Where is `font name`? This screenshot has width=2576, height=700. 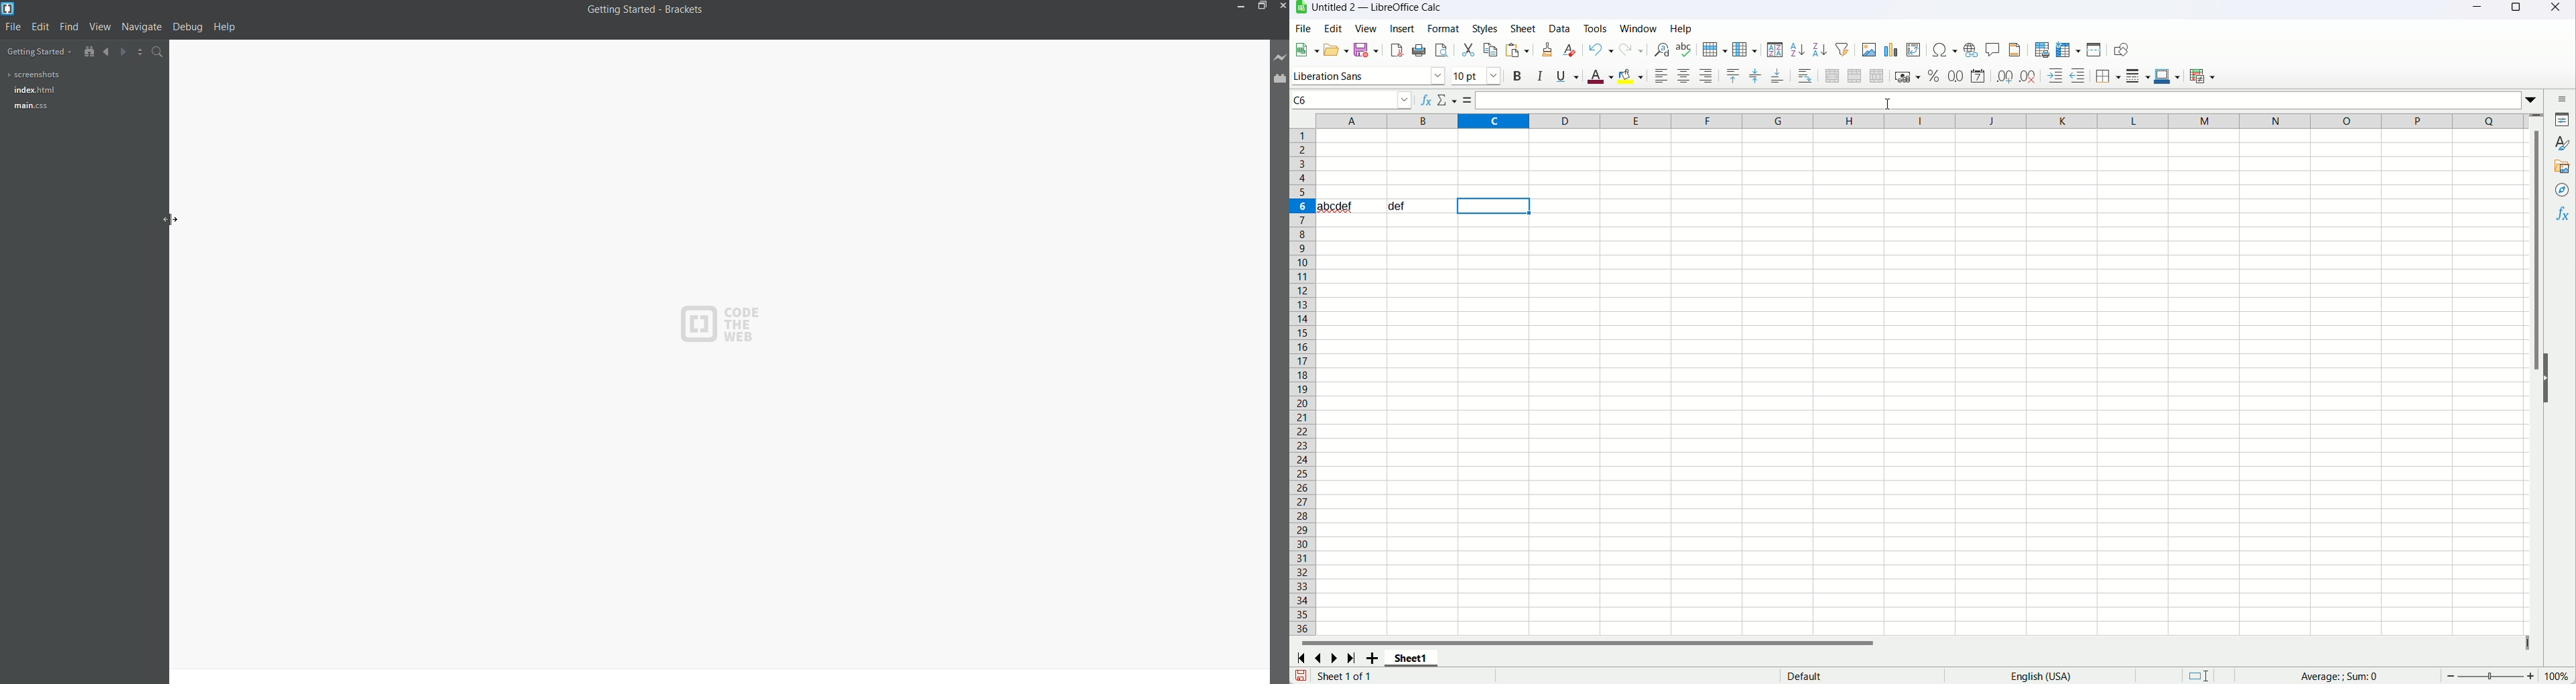 font name is located at coordinates (1367, 75).